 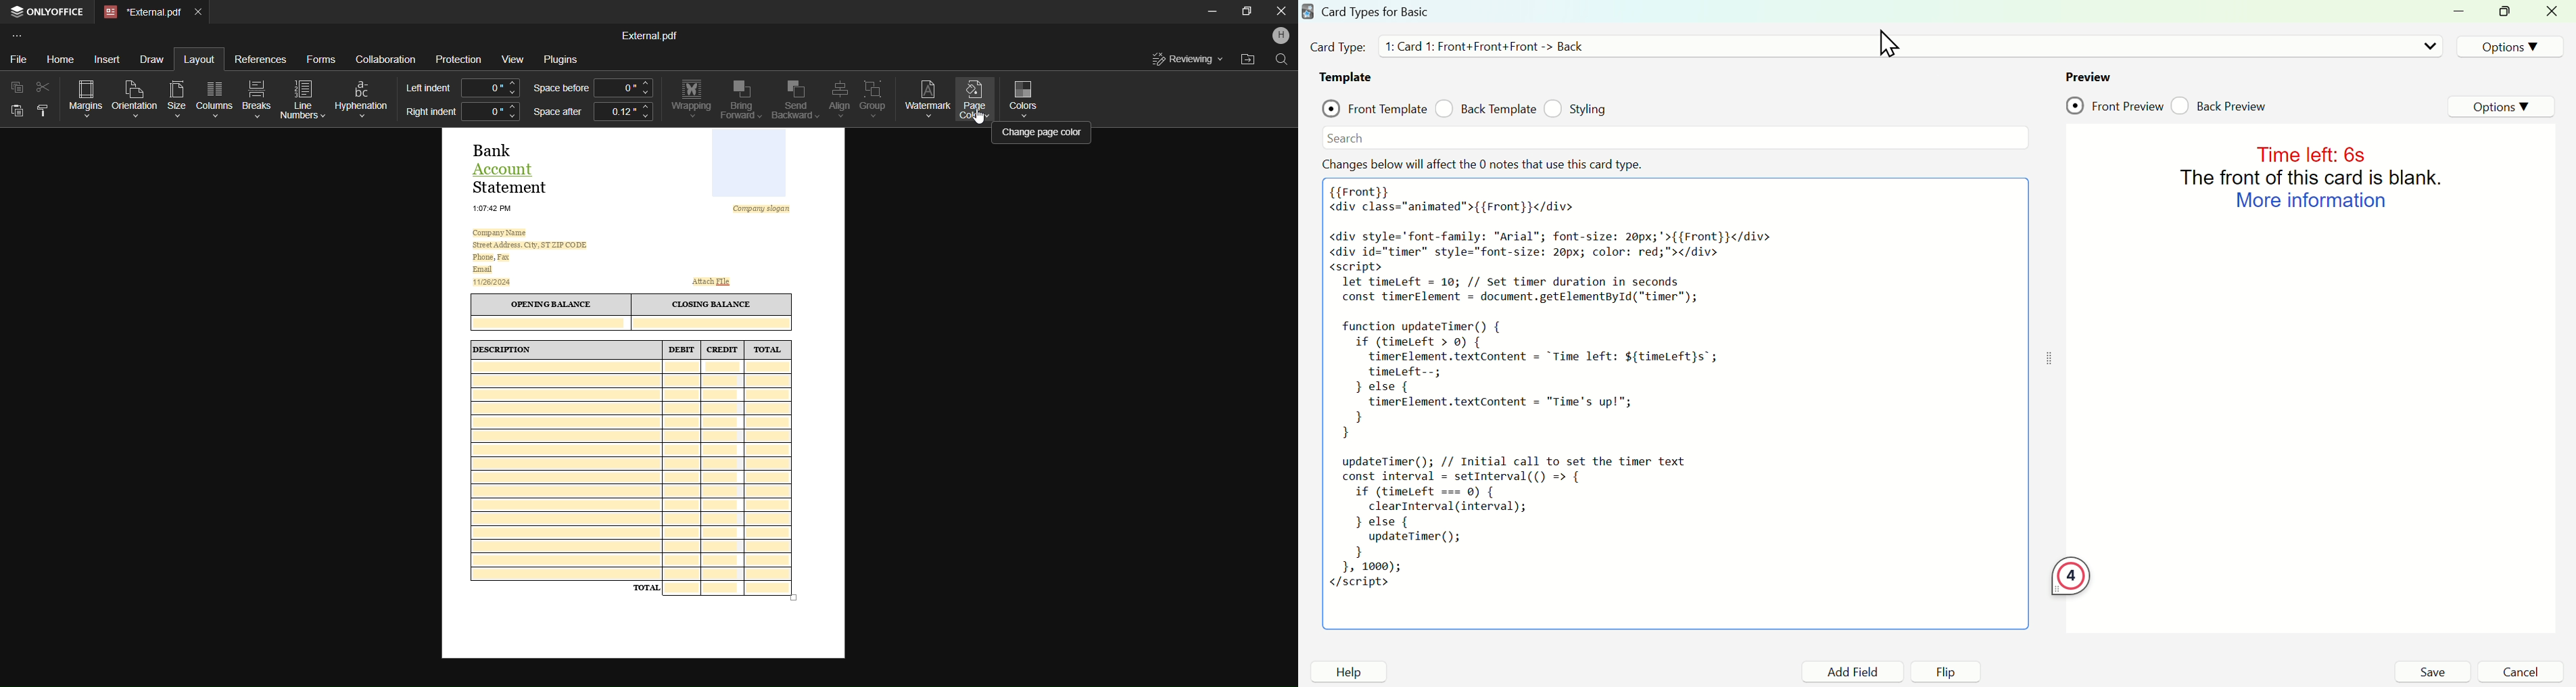 I want to click on Orientation, so click(x=134, y=97).